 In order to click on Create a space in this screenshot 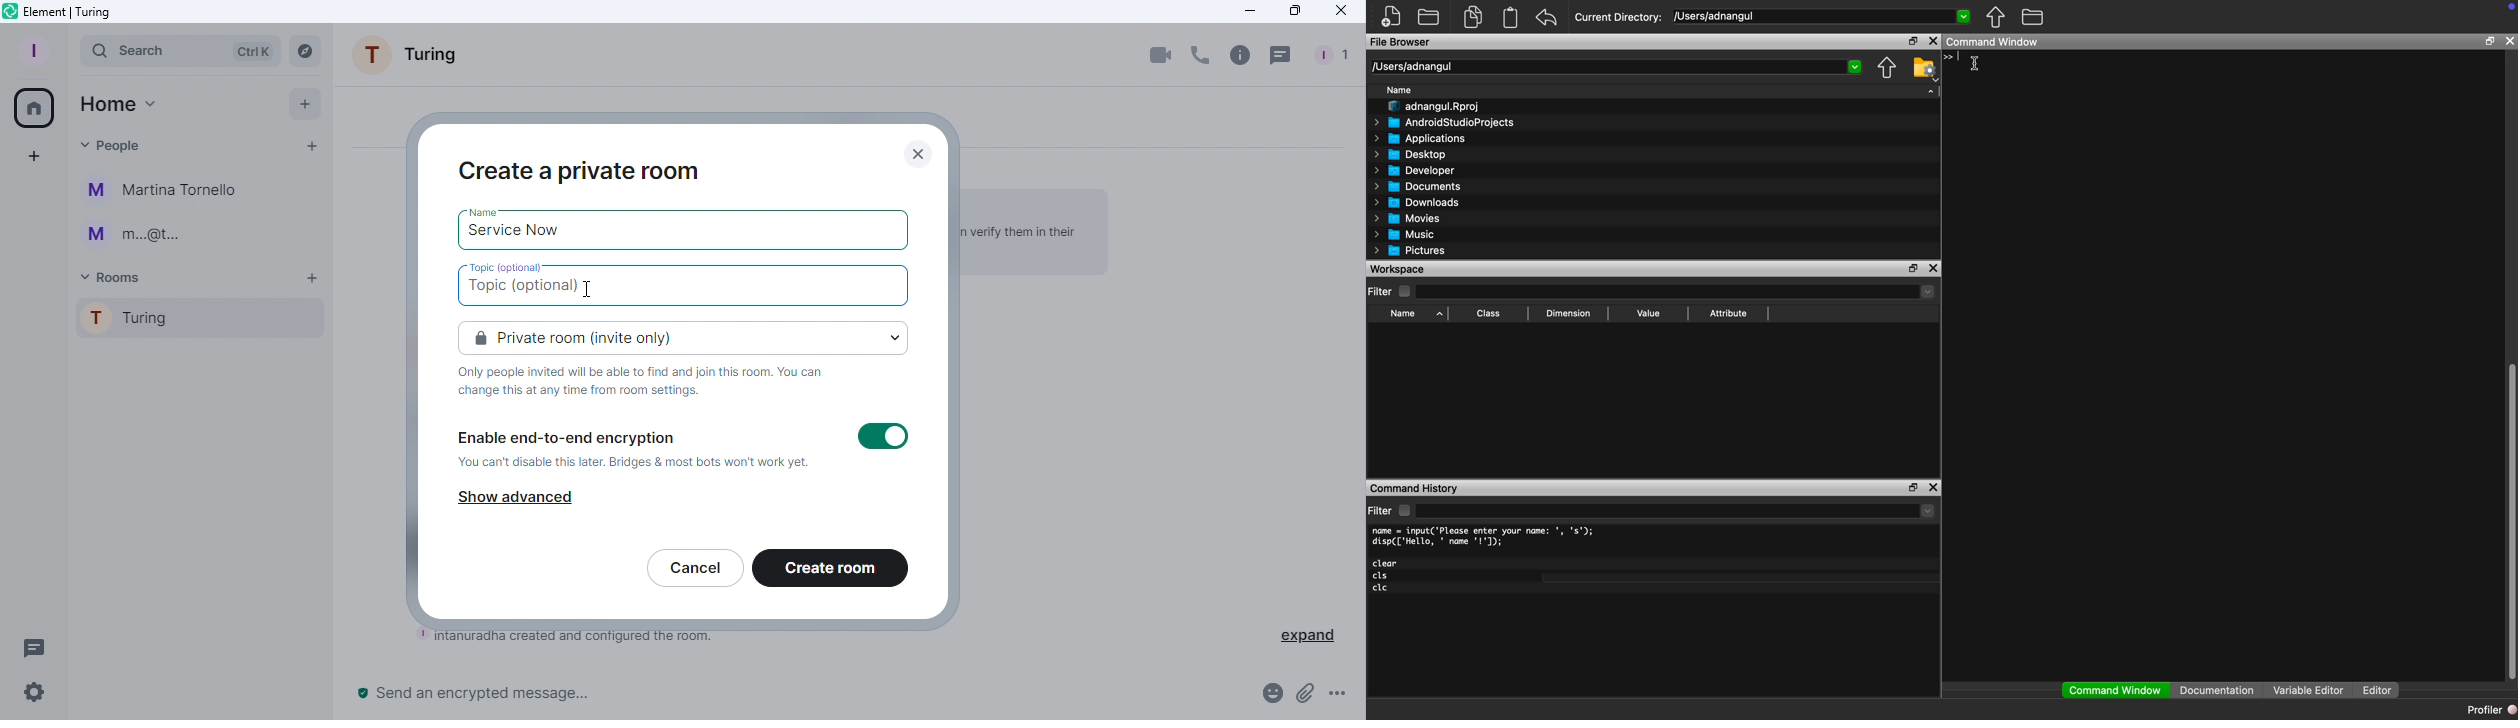, I will do `click(35, 157)`.